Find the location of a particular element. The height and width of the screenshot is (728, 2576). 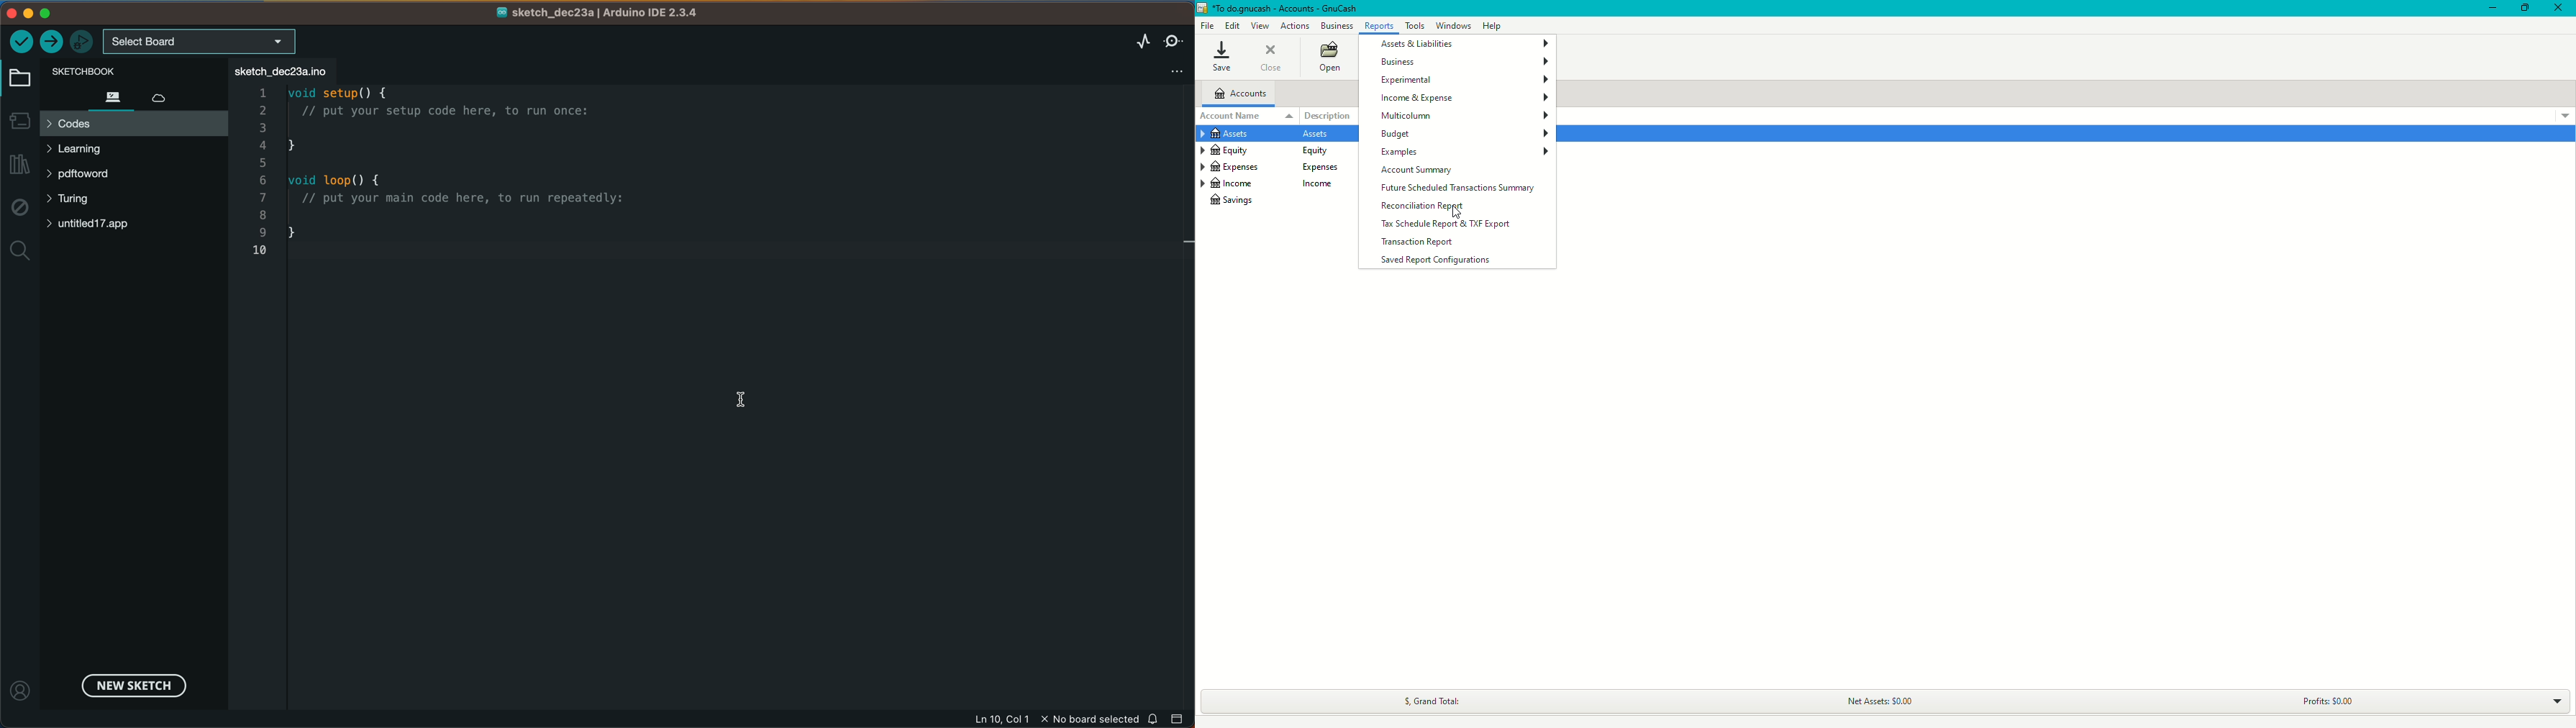

Budget is located at coordinates (1462, 135).